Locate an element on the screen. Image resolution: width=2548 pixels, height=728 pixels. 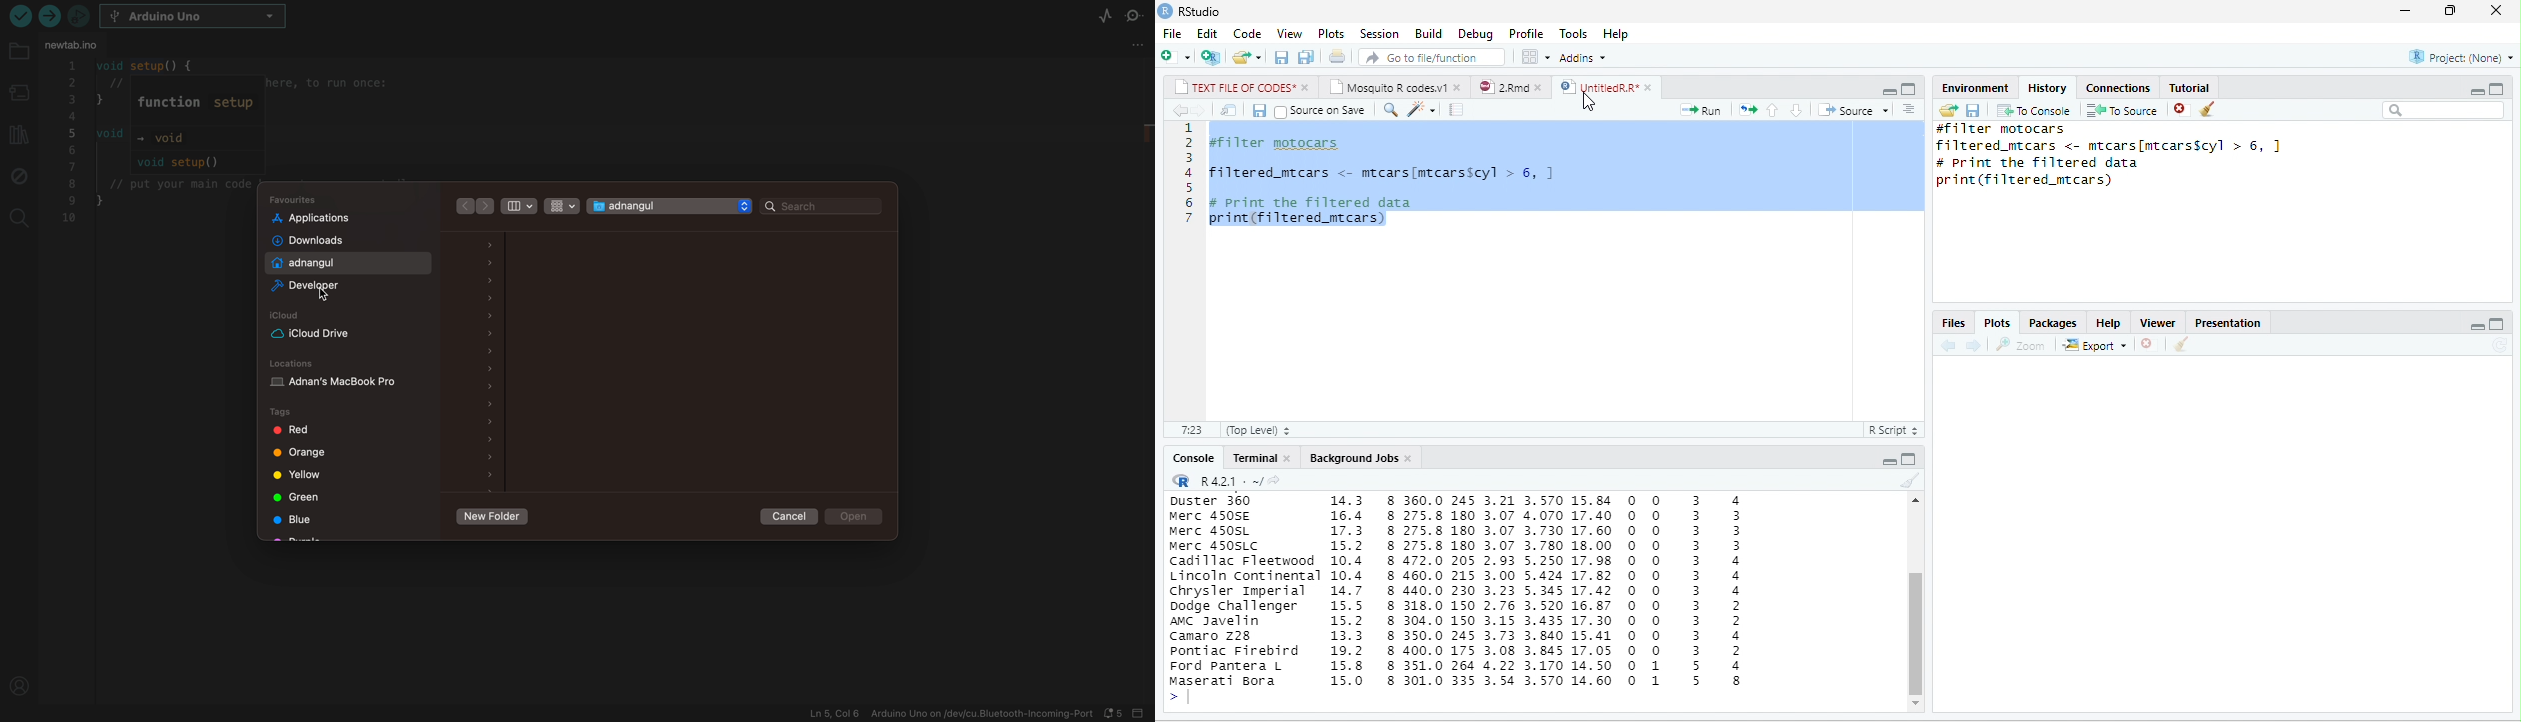
Environment is located at coordinates (1975, 88).